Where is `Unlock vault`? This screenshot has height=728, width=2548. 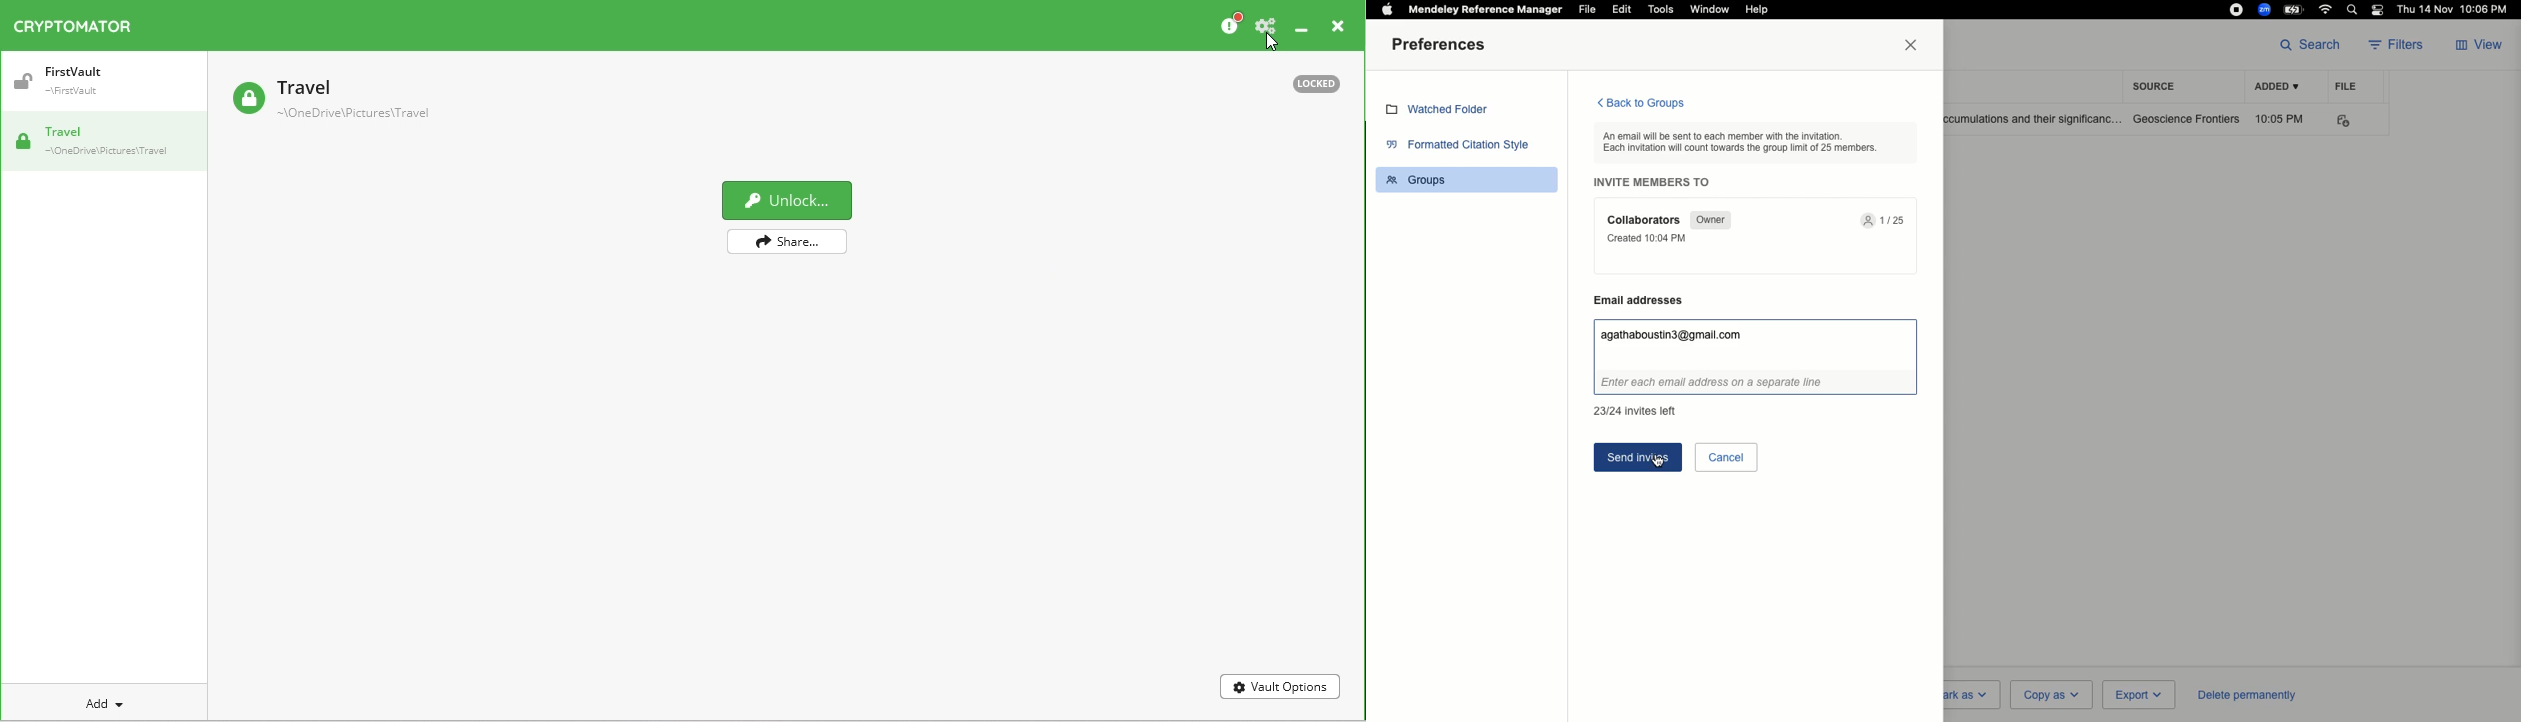
Unlock vault is located at coordinates (785, 198).